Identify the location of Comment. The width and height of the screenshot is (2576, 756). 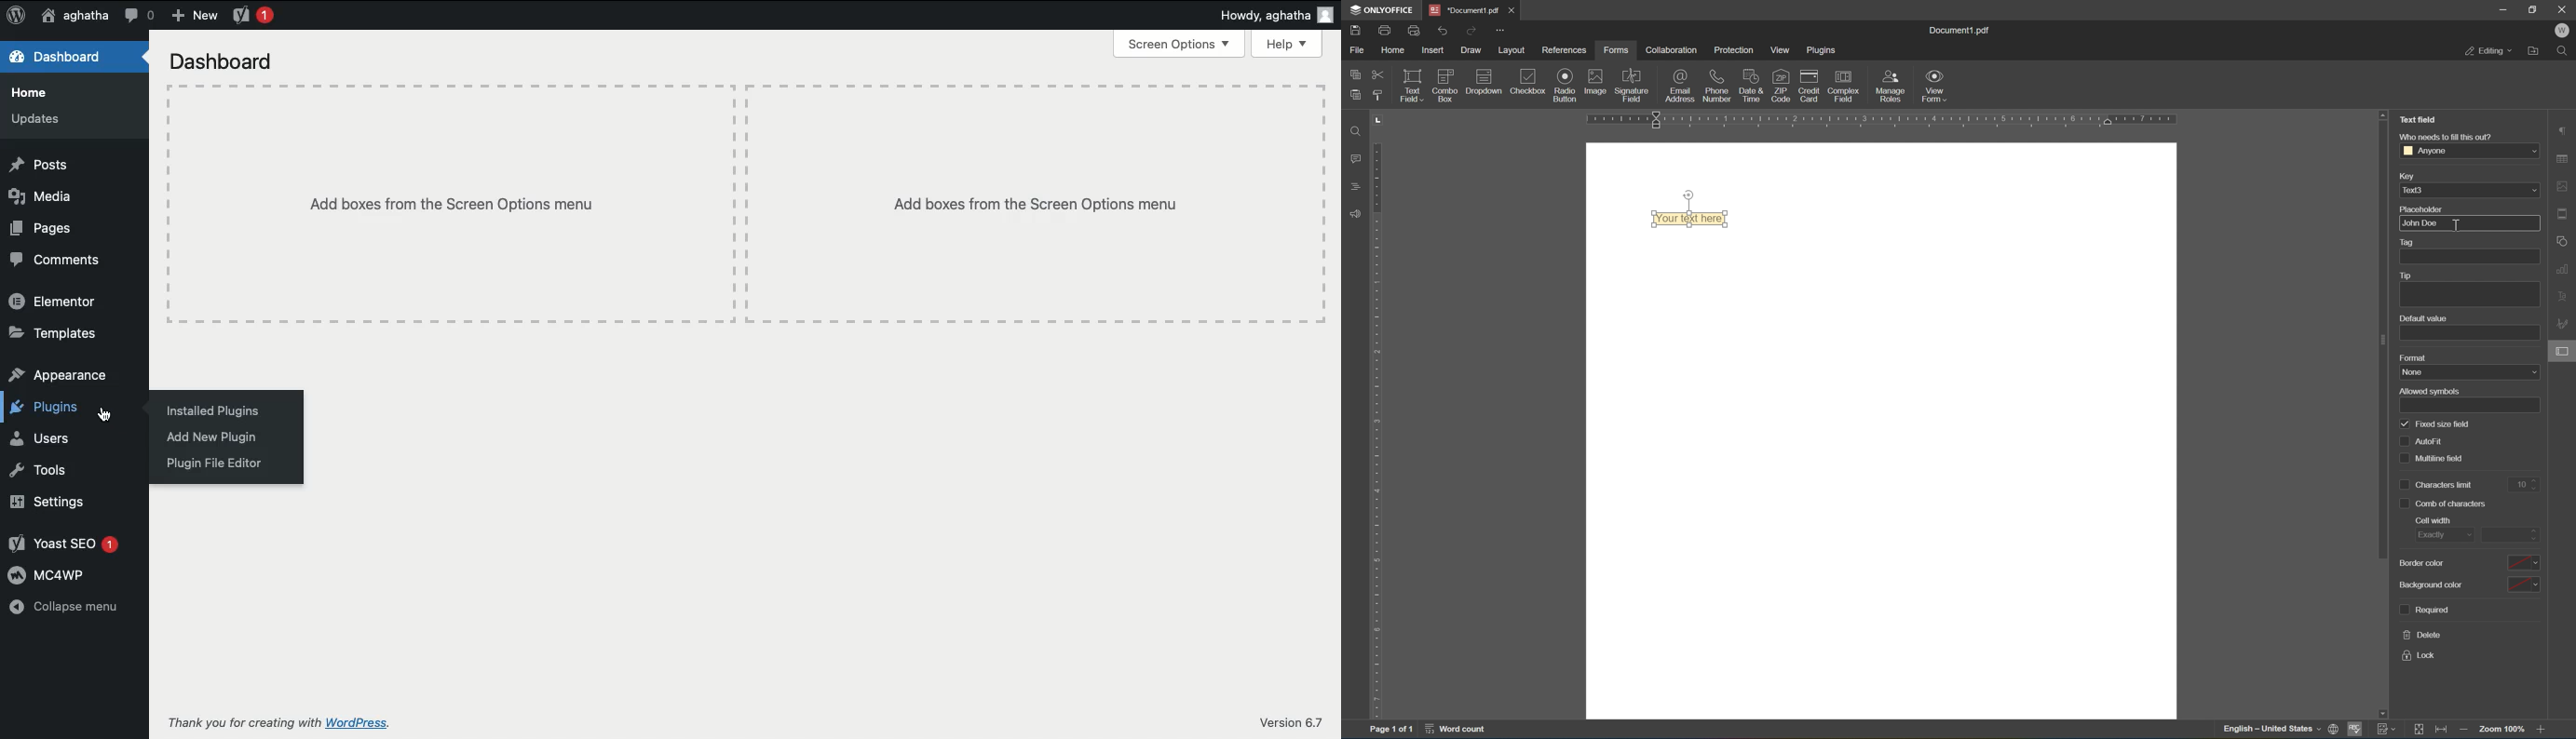
(140, 14).